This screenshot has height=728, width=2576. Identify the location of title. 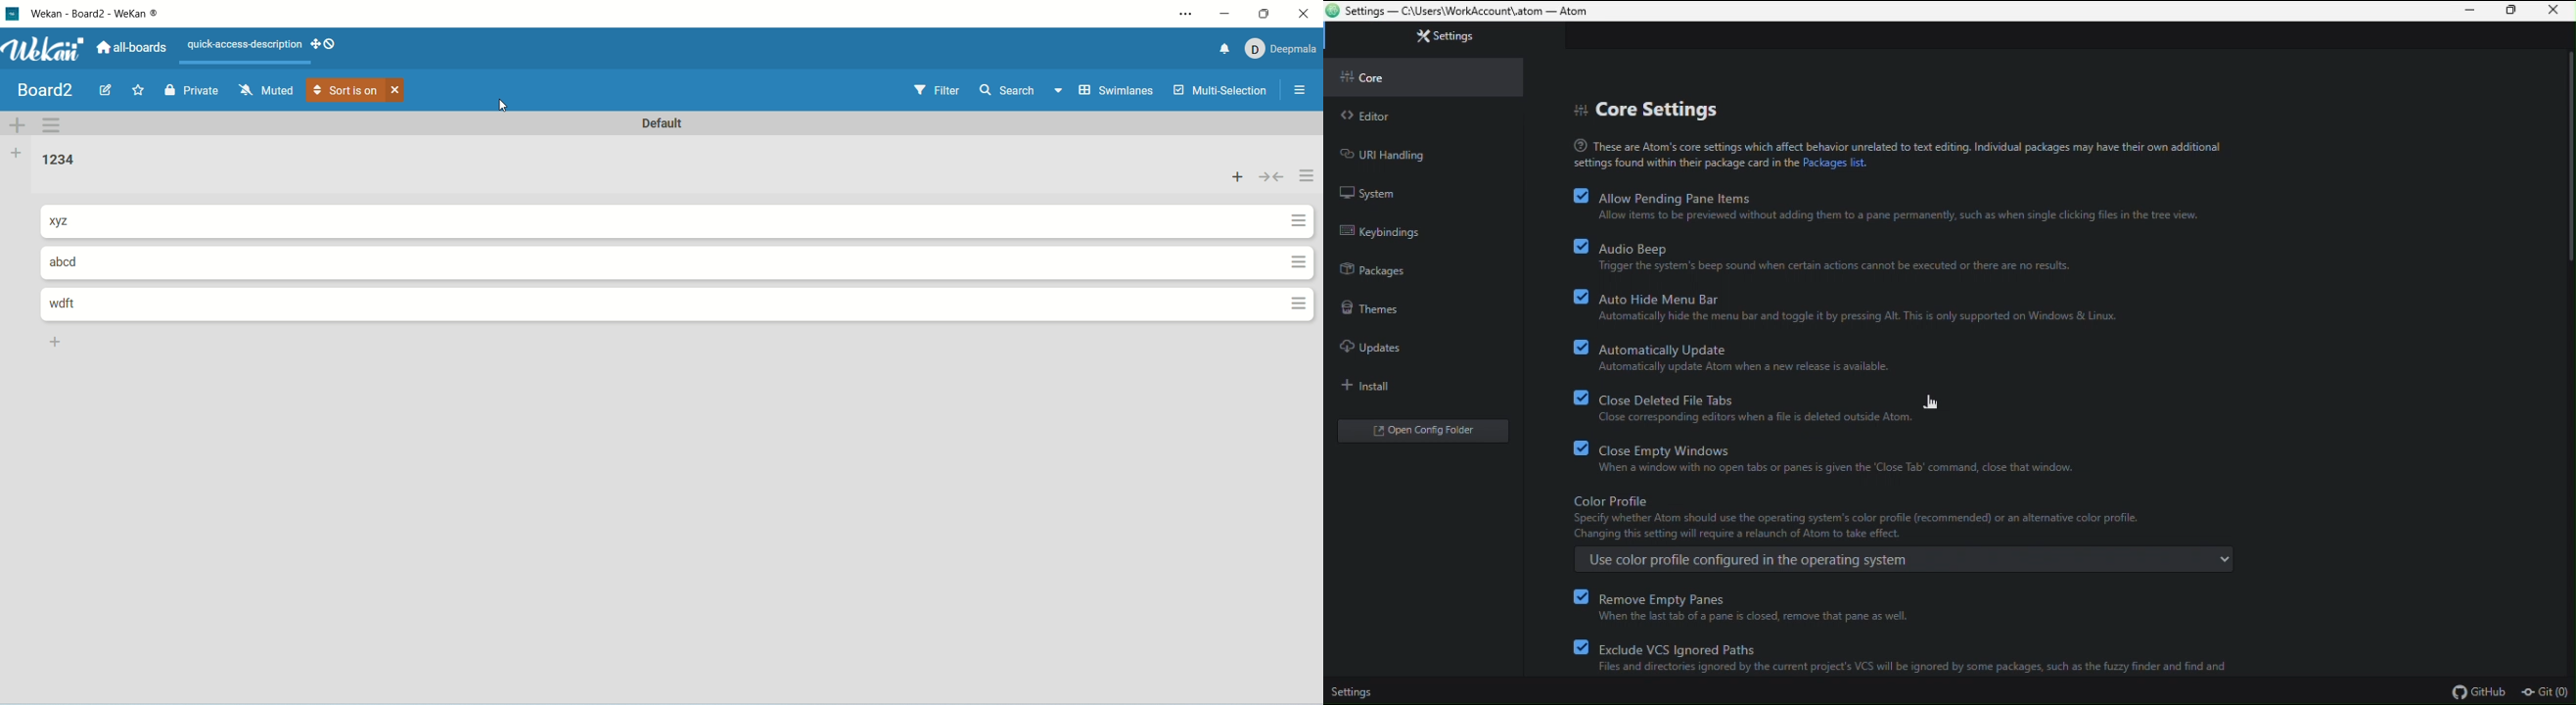
(47, 90).